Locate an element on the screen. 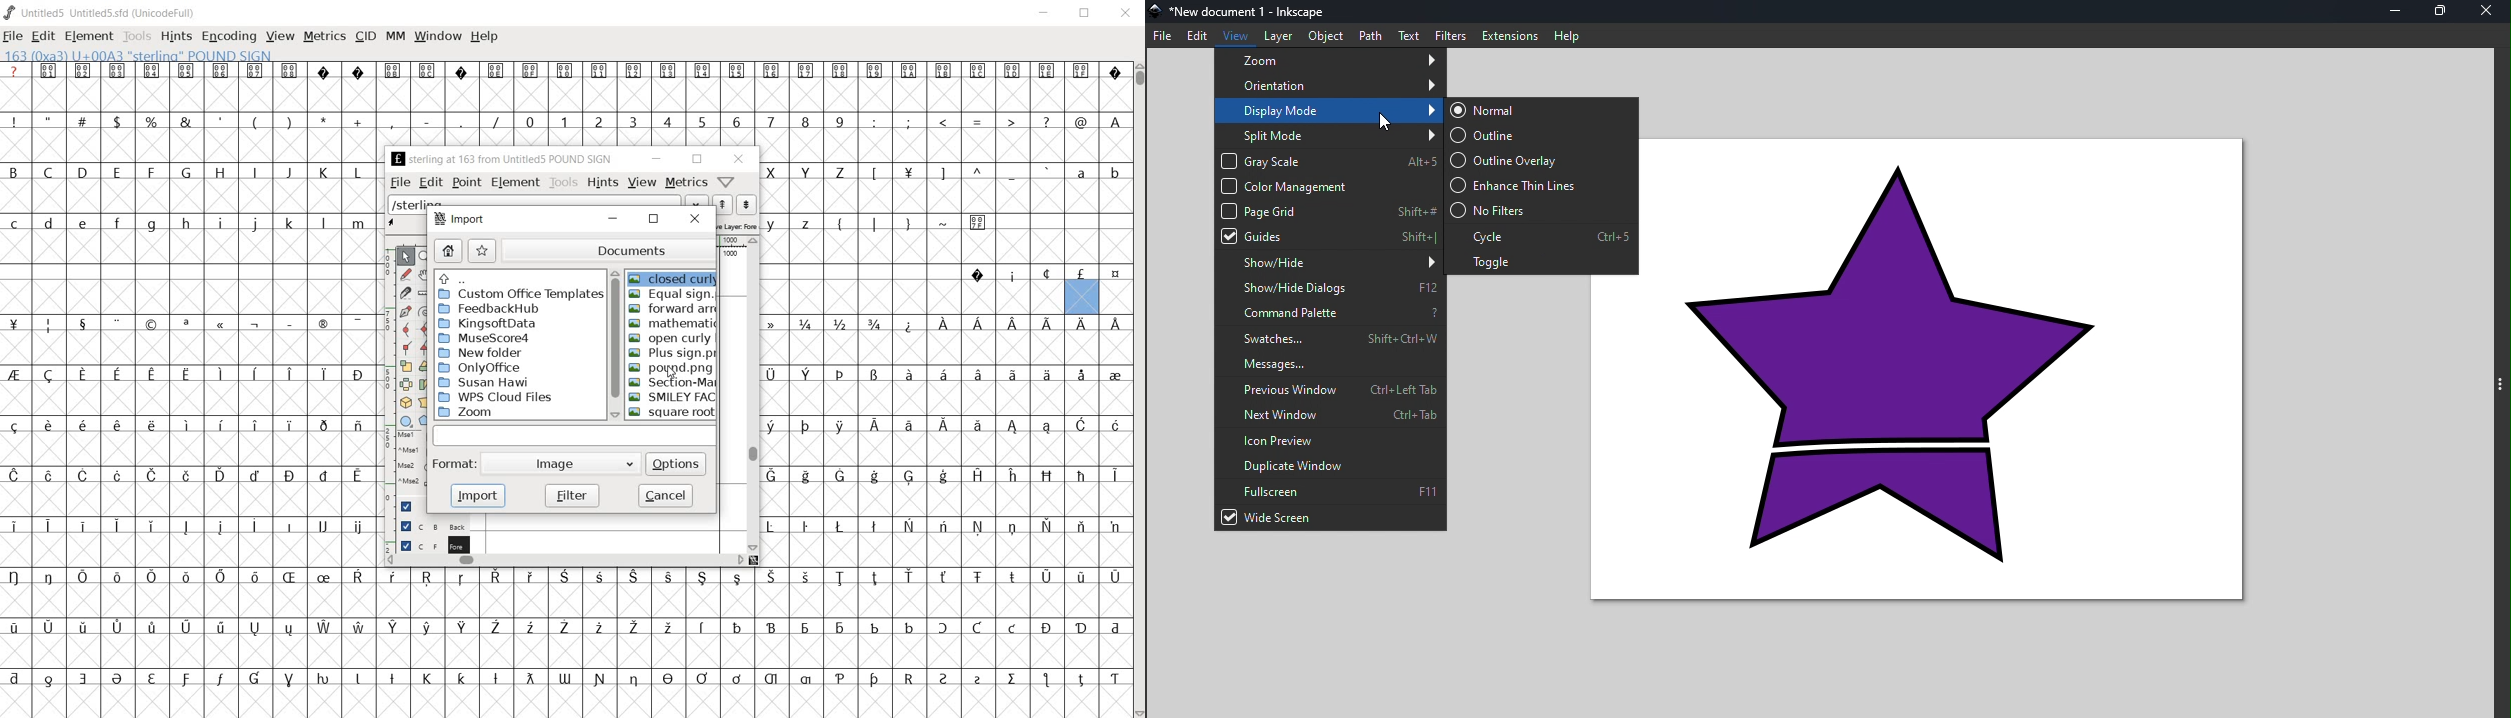 The width and height of the screenshot is (2520, 728). Symbol is located at coordinates (529, 577).